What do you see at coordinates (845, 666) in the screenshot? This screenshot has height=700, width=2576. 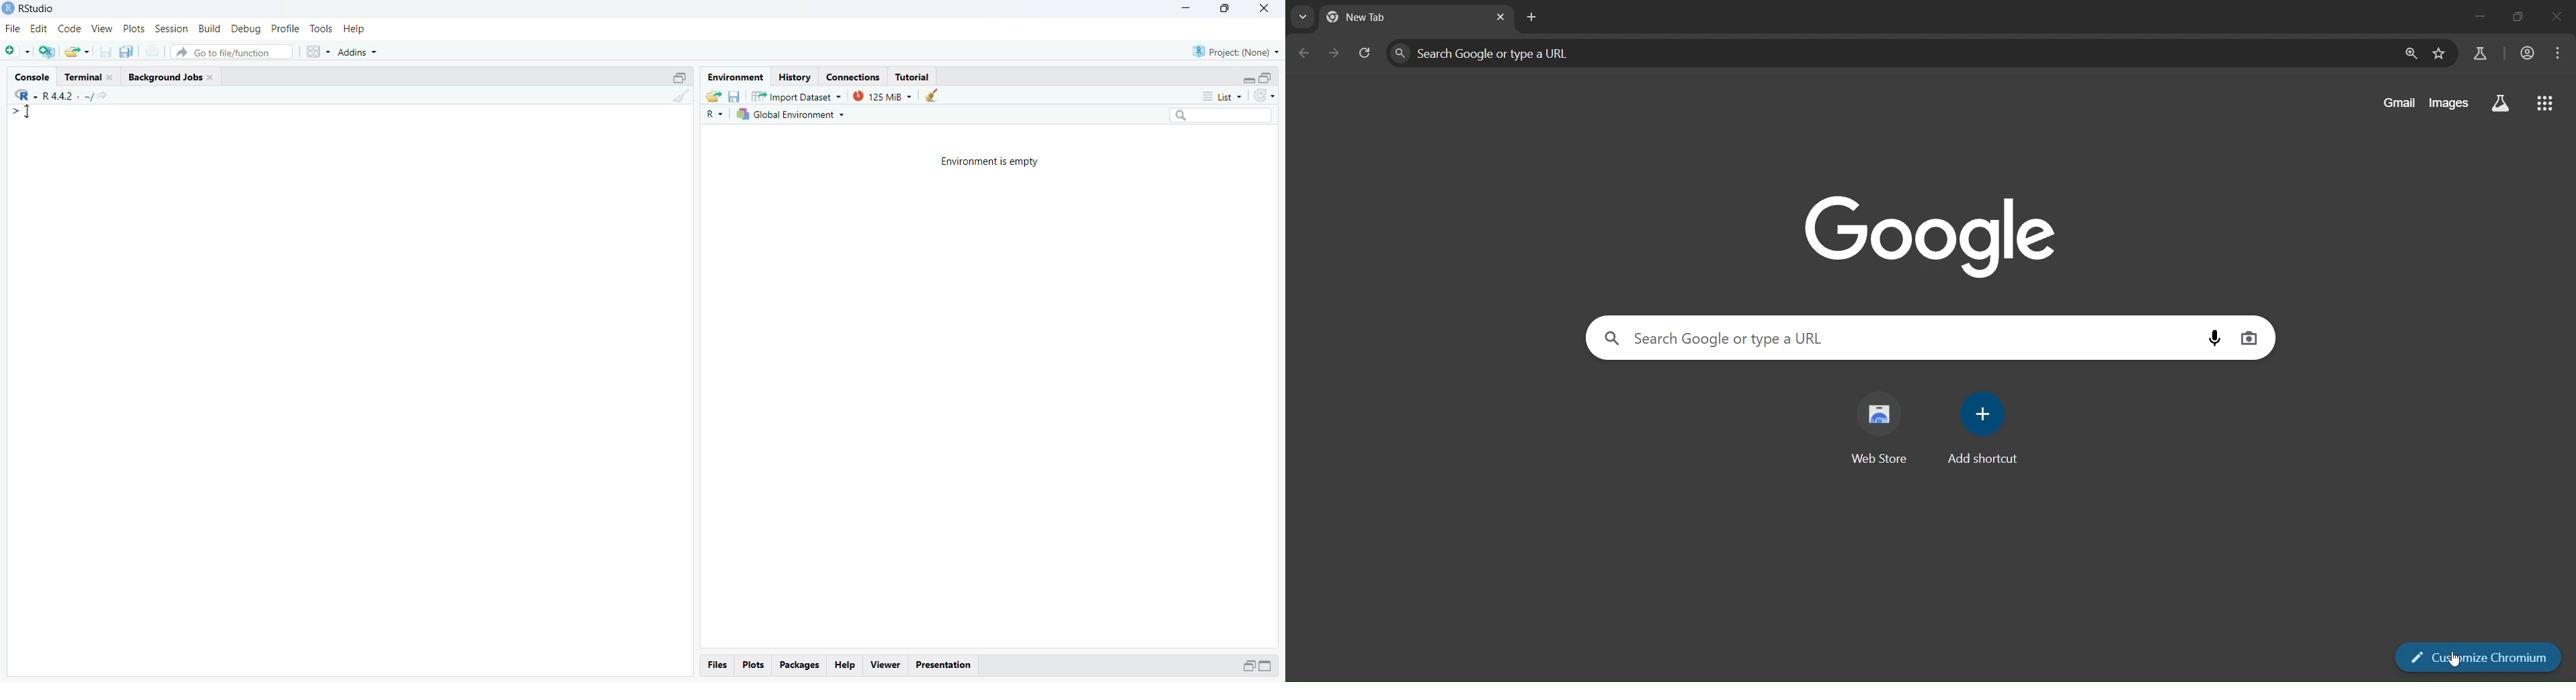 I see `Help` at bounding box center [845, 666].